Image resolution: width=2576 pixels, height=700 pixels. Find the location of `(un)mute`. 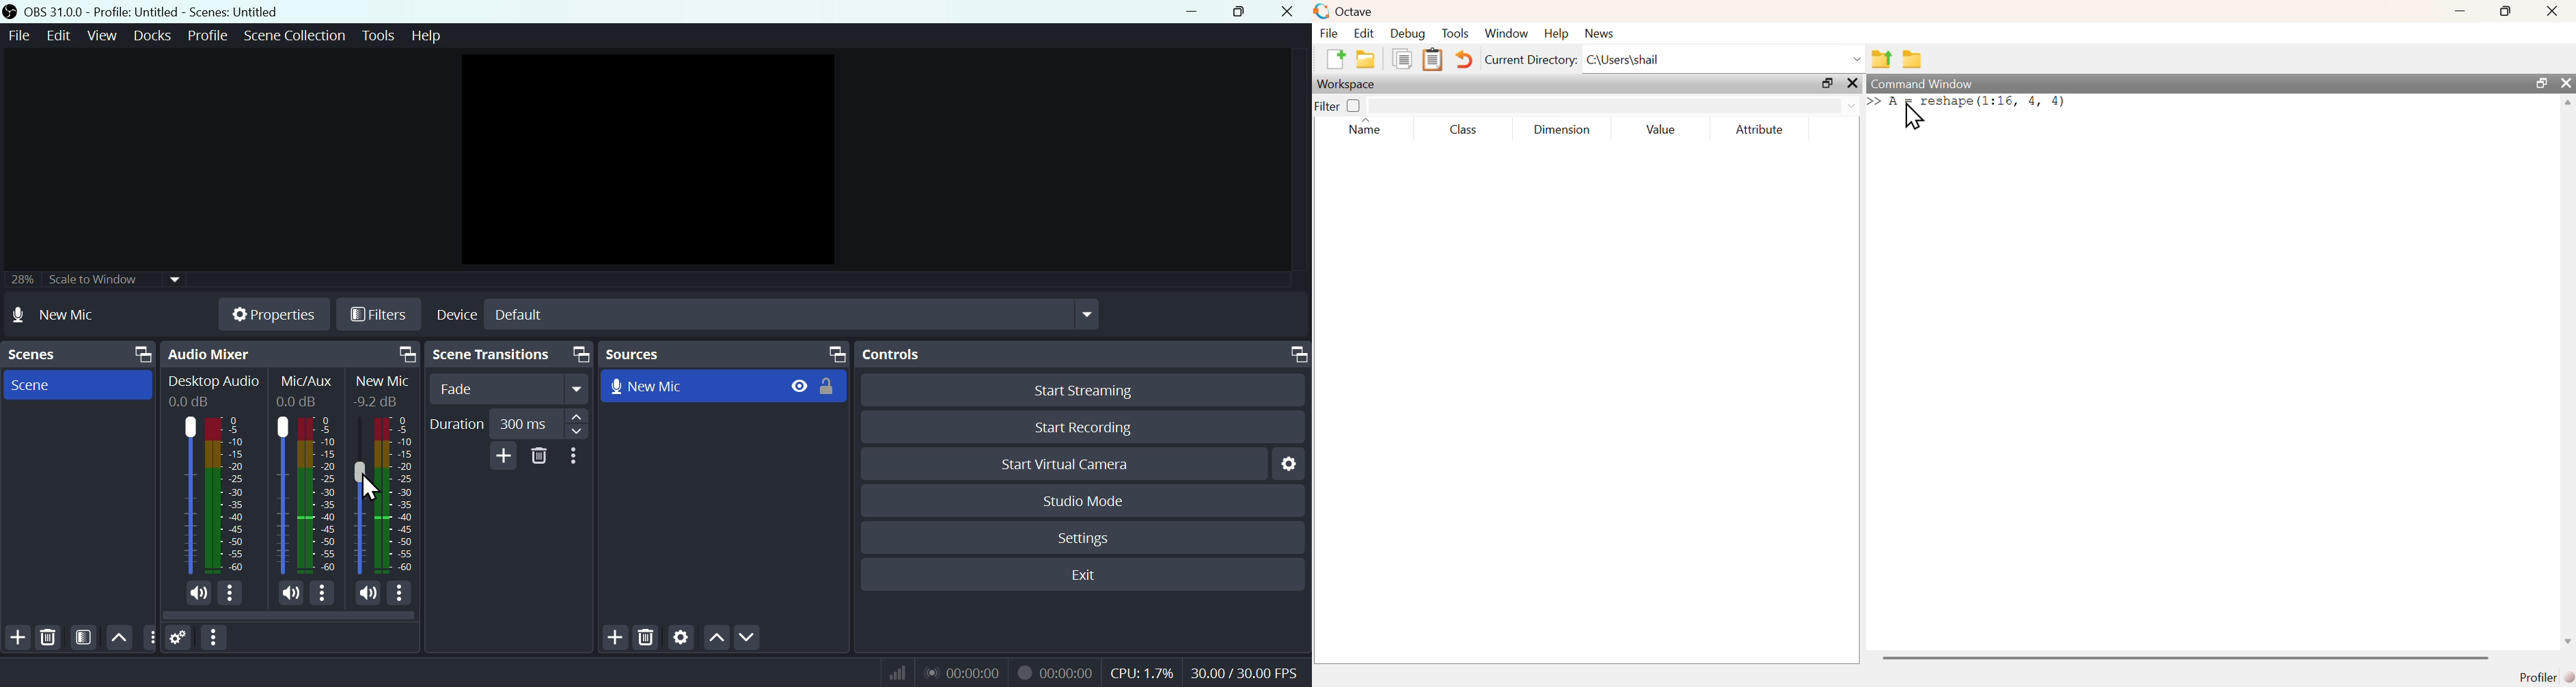

(un)mute is located at coordinates (287, 595).